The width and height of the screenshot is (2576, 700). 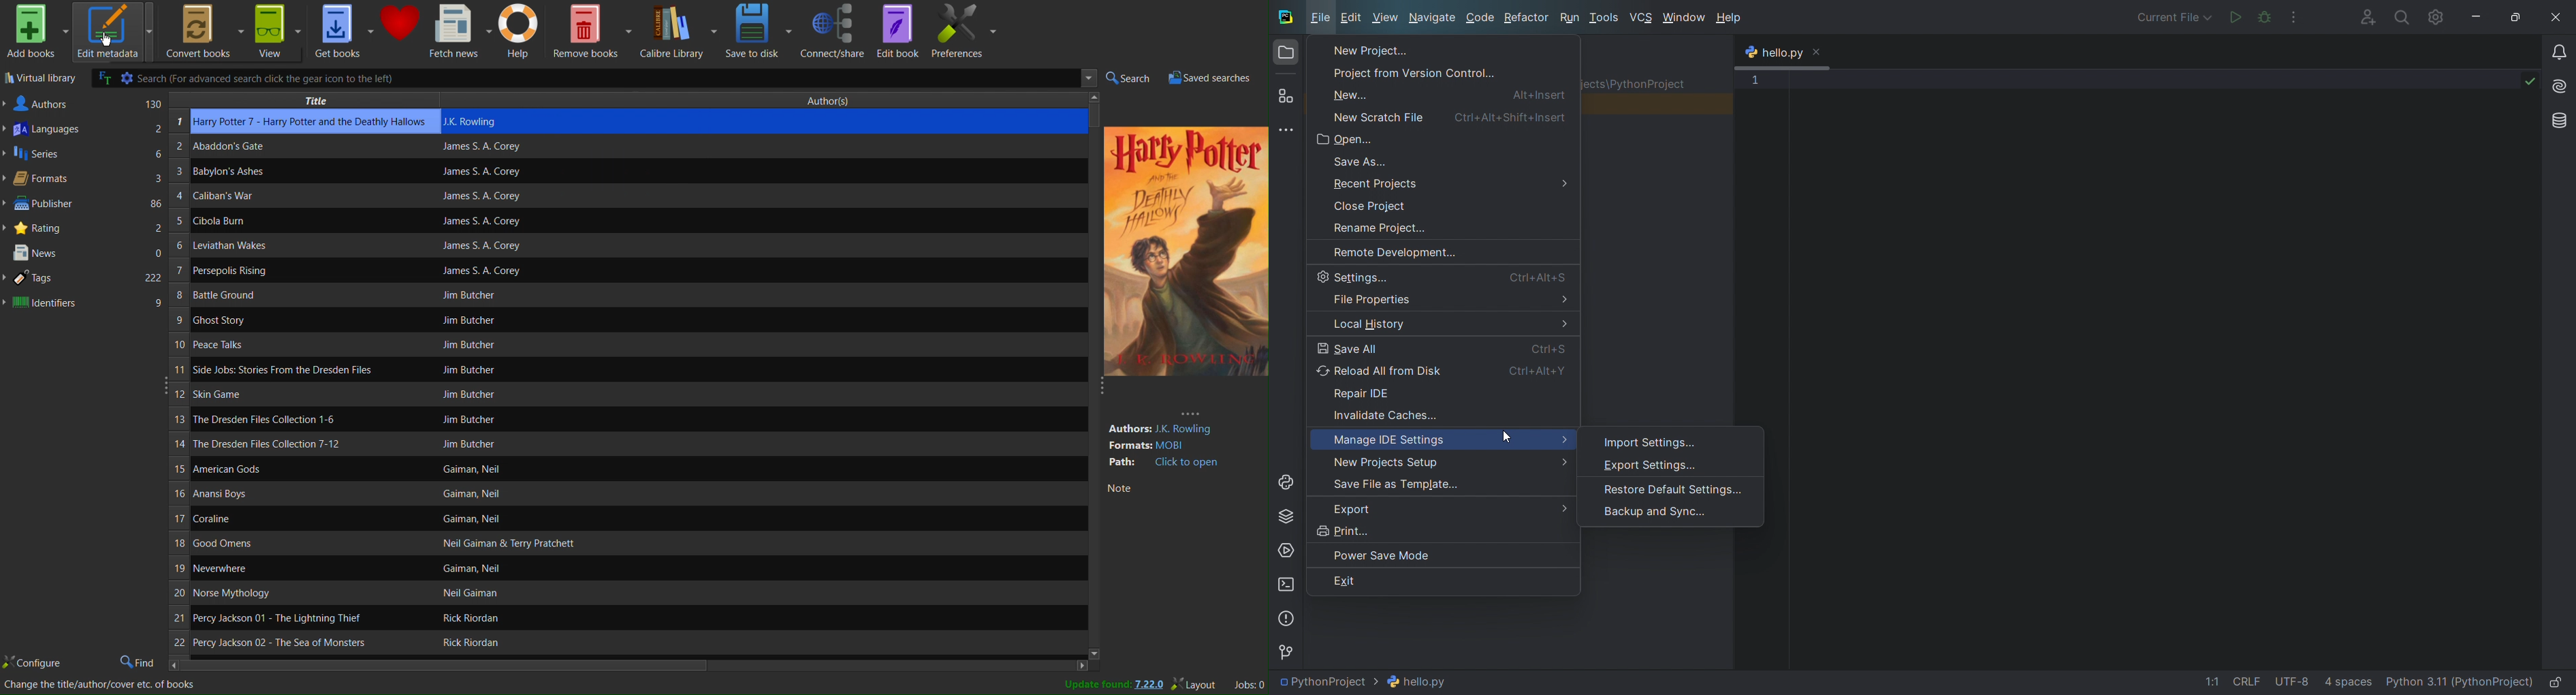 I want to click on restore default settings, so click(x=1659, y=488).